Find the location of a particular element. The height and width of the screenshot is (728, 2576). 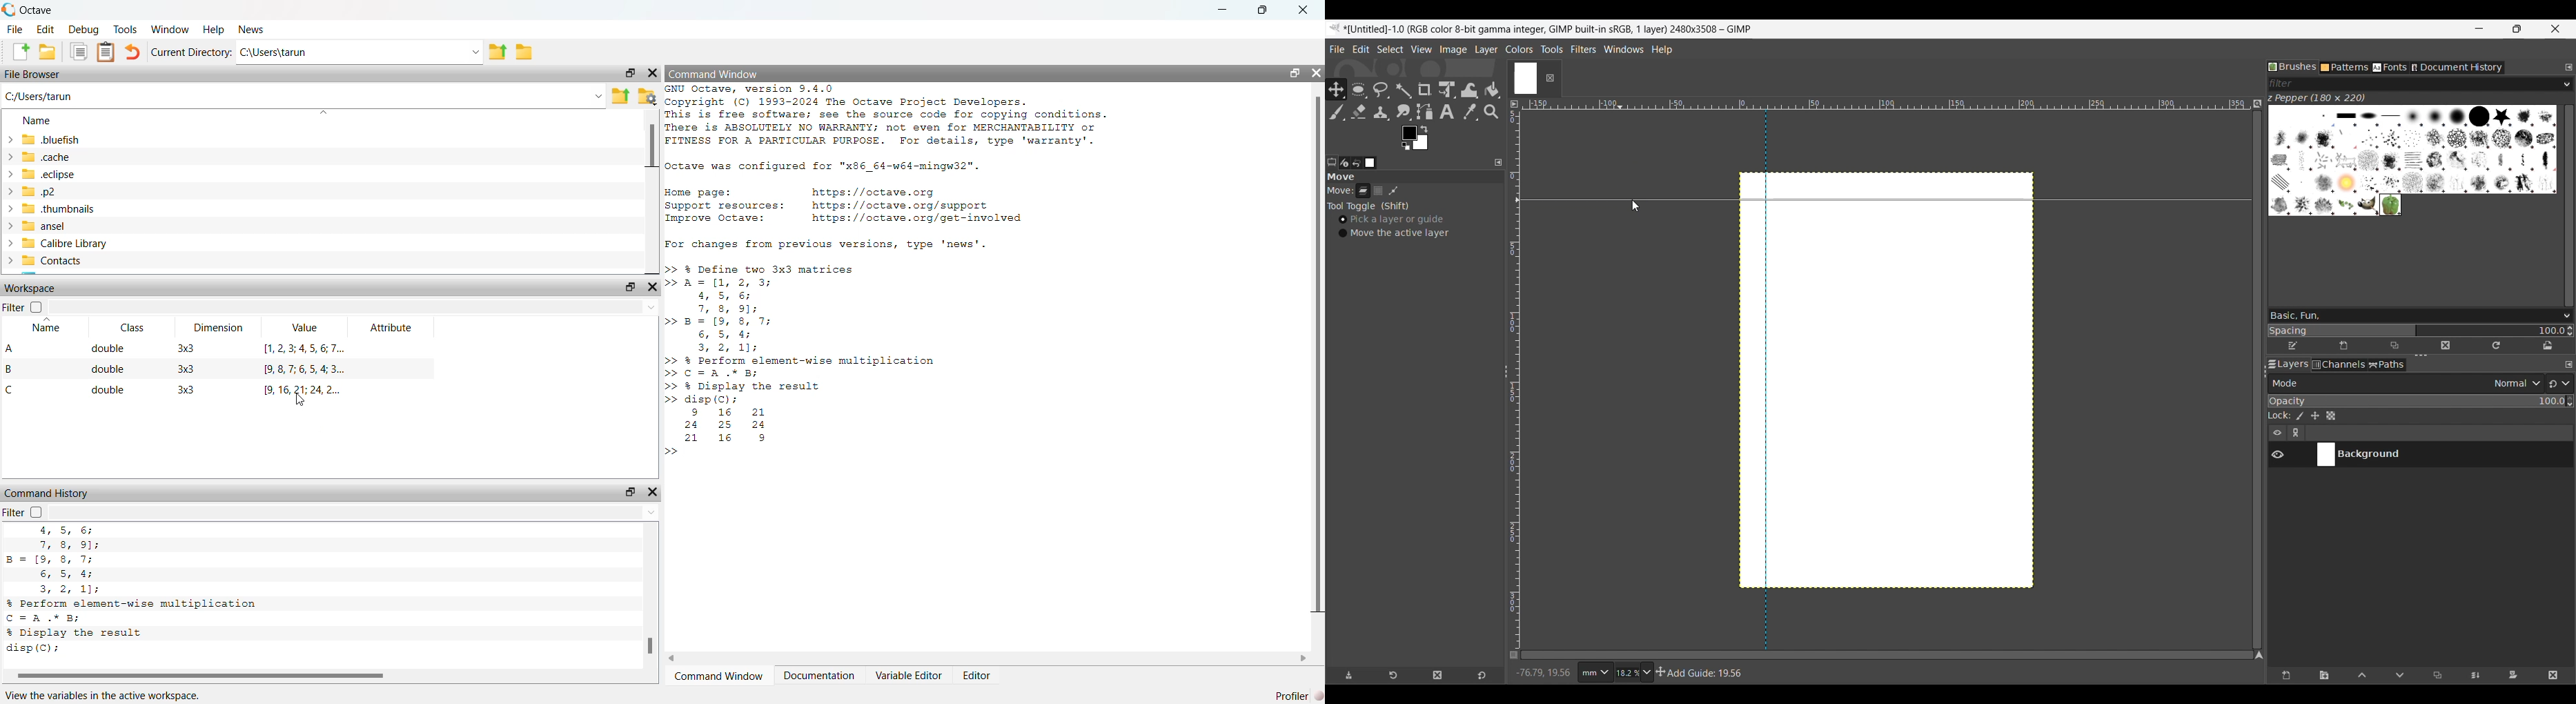

Open brush as image is located at coordinates (2548, 346).